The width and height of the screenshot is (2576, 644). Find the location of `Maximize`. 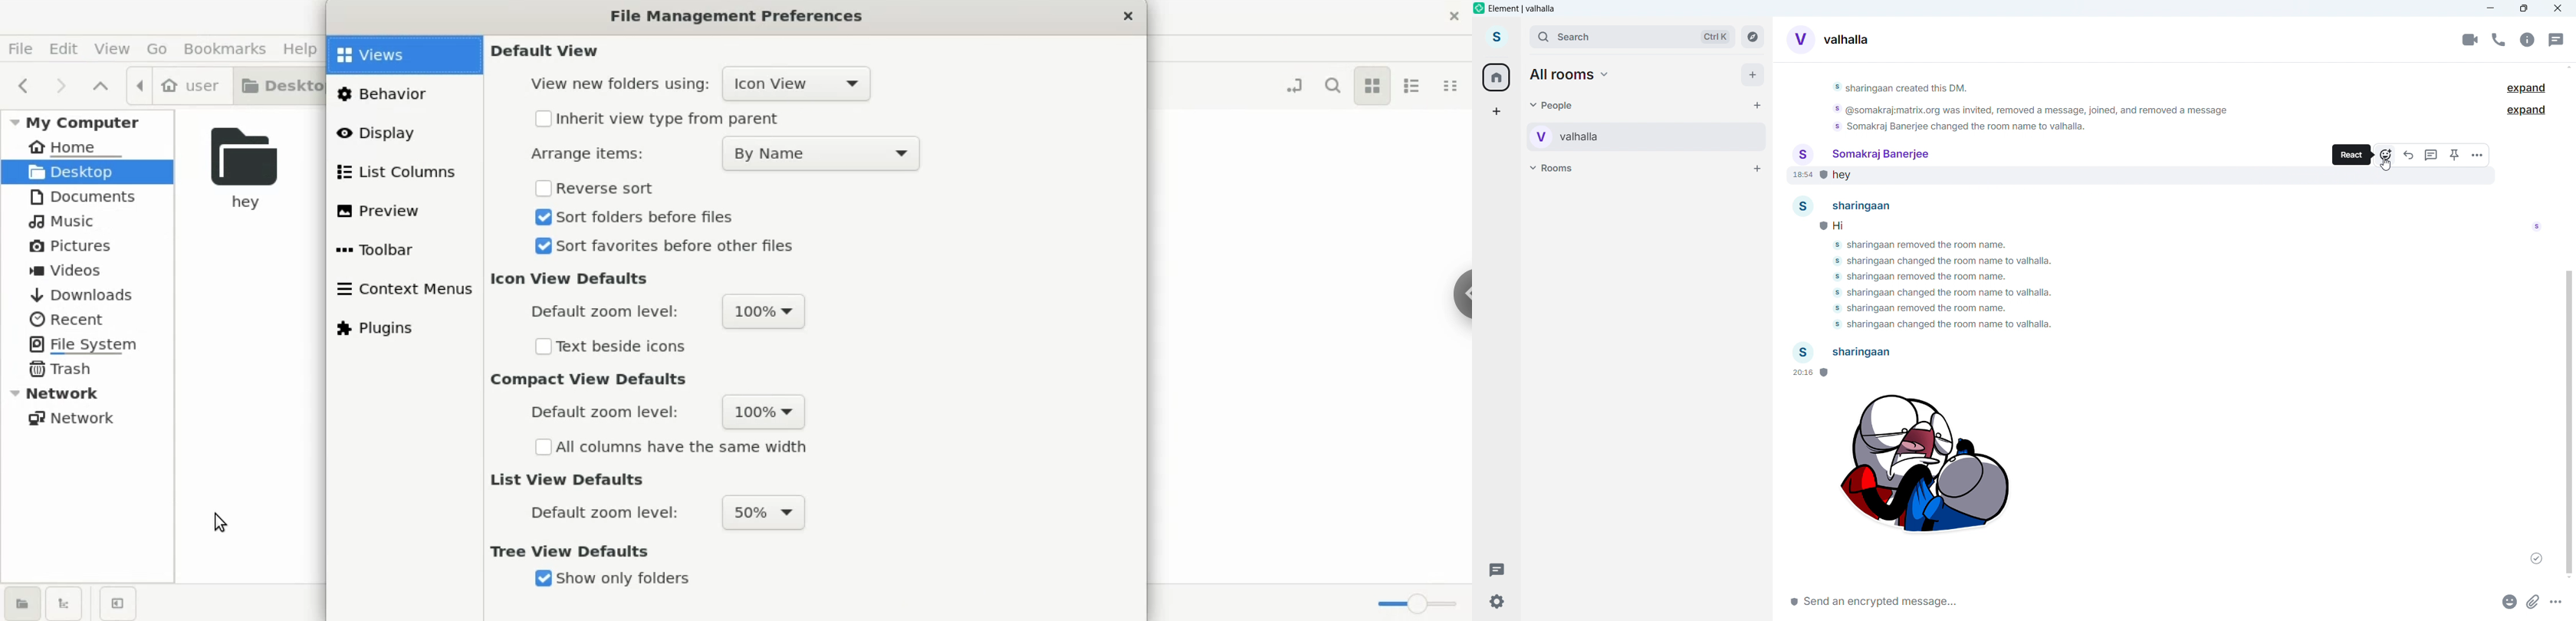

Maximize is located at coordinates (2524, 9).